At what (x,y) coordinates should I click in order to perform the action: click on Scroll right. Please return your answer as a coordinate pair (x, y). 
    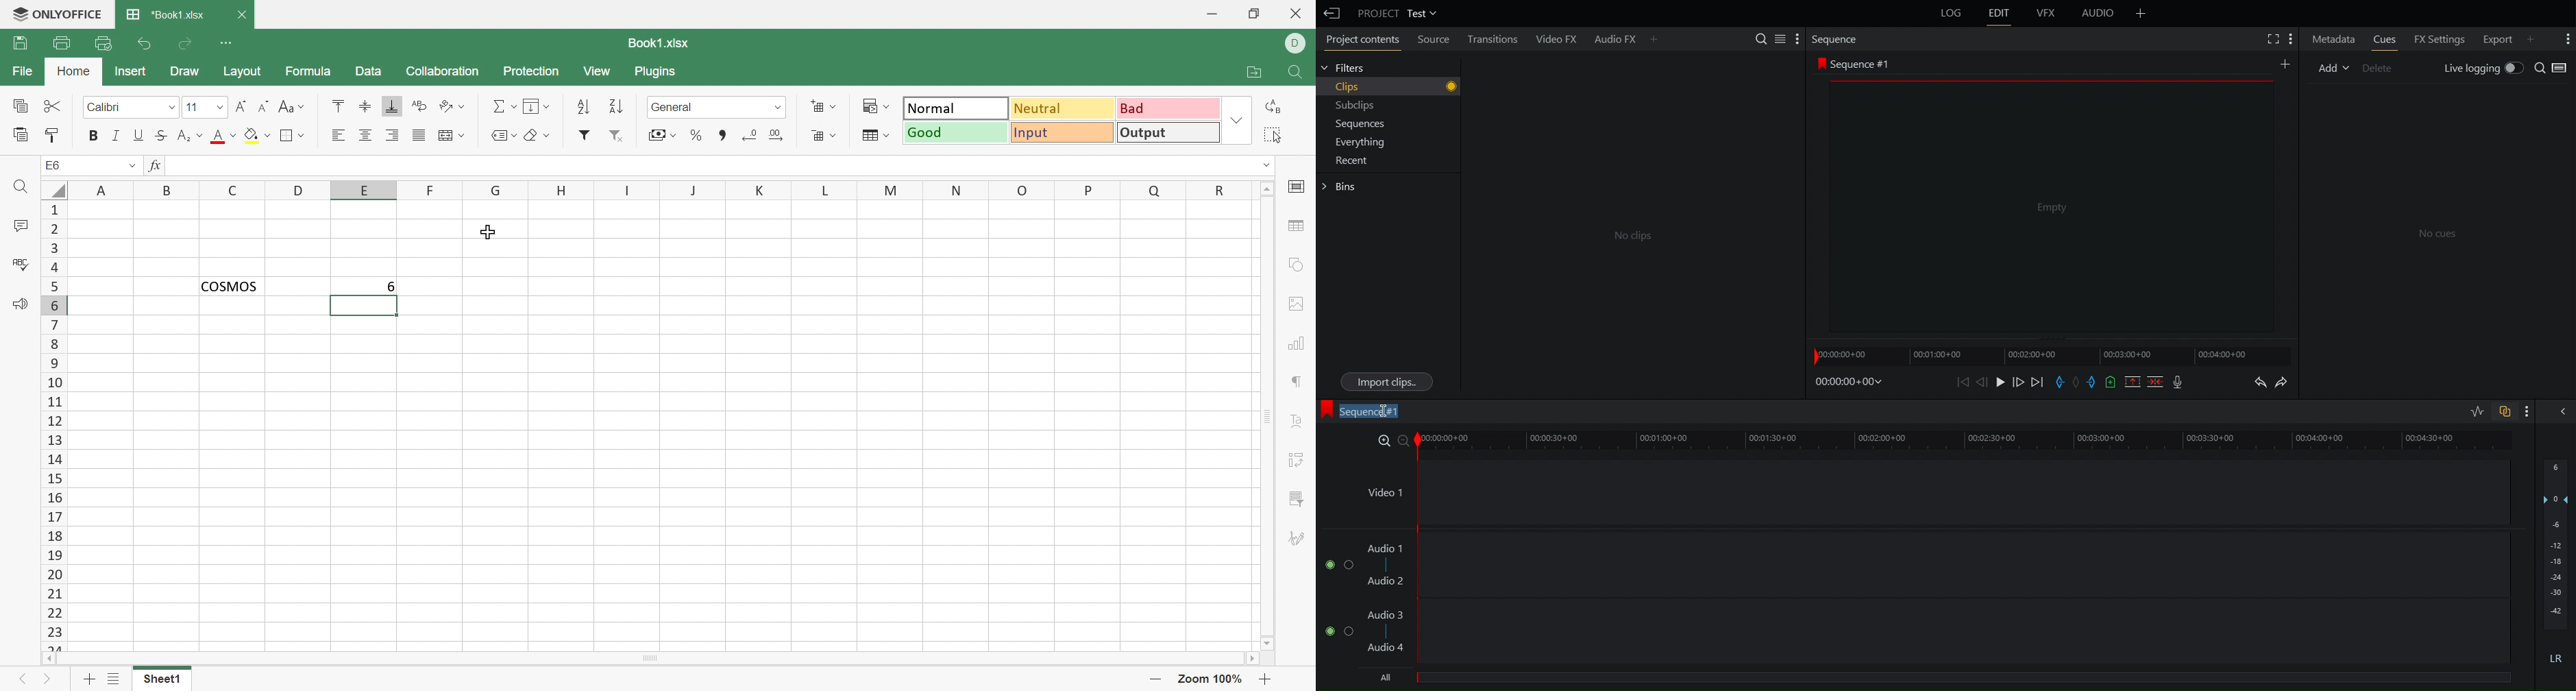
    Looking at the image, I should click on (1251, 657).